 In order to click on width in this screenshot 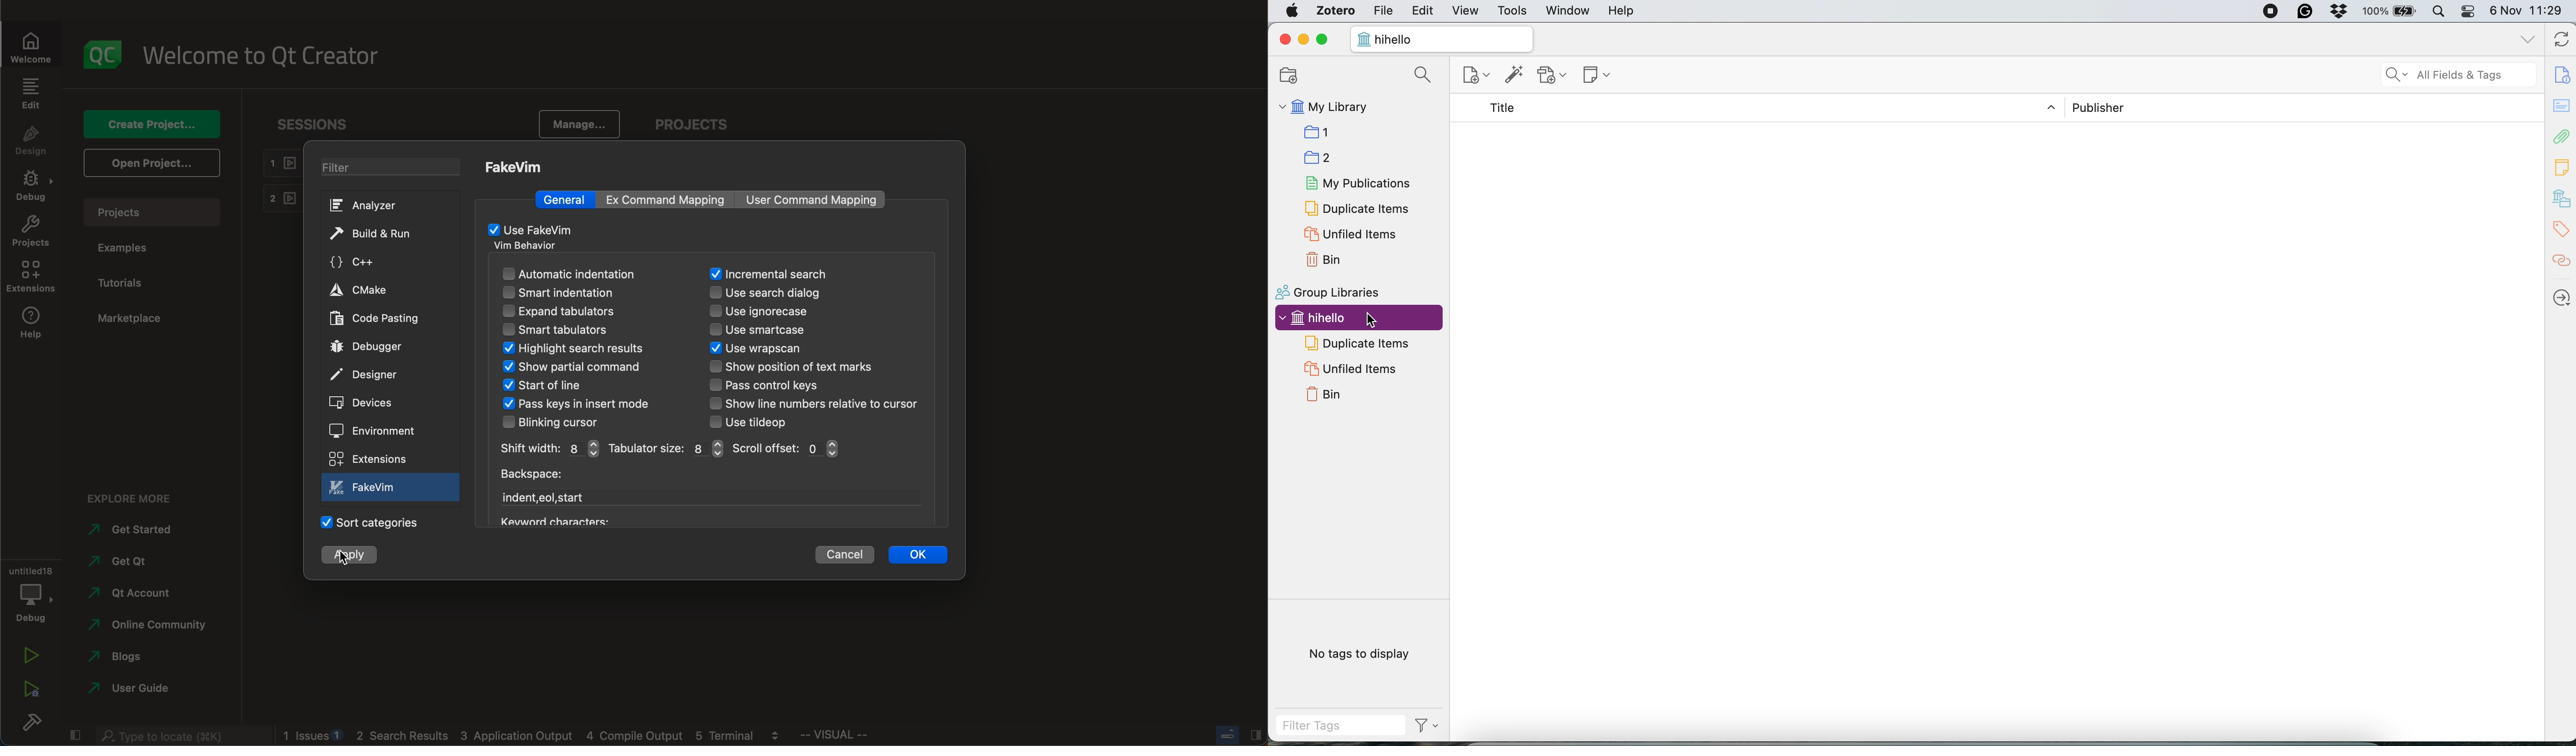, I will do `click(548, 449)`.